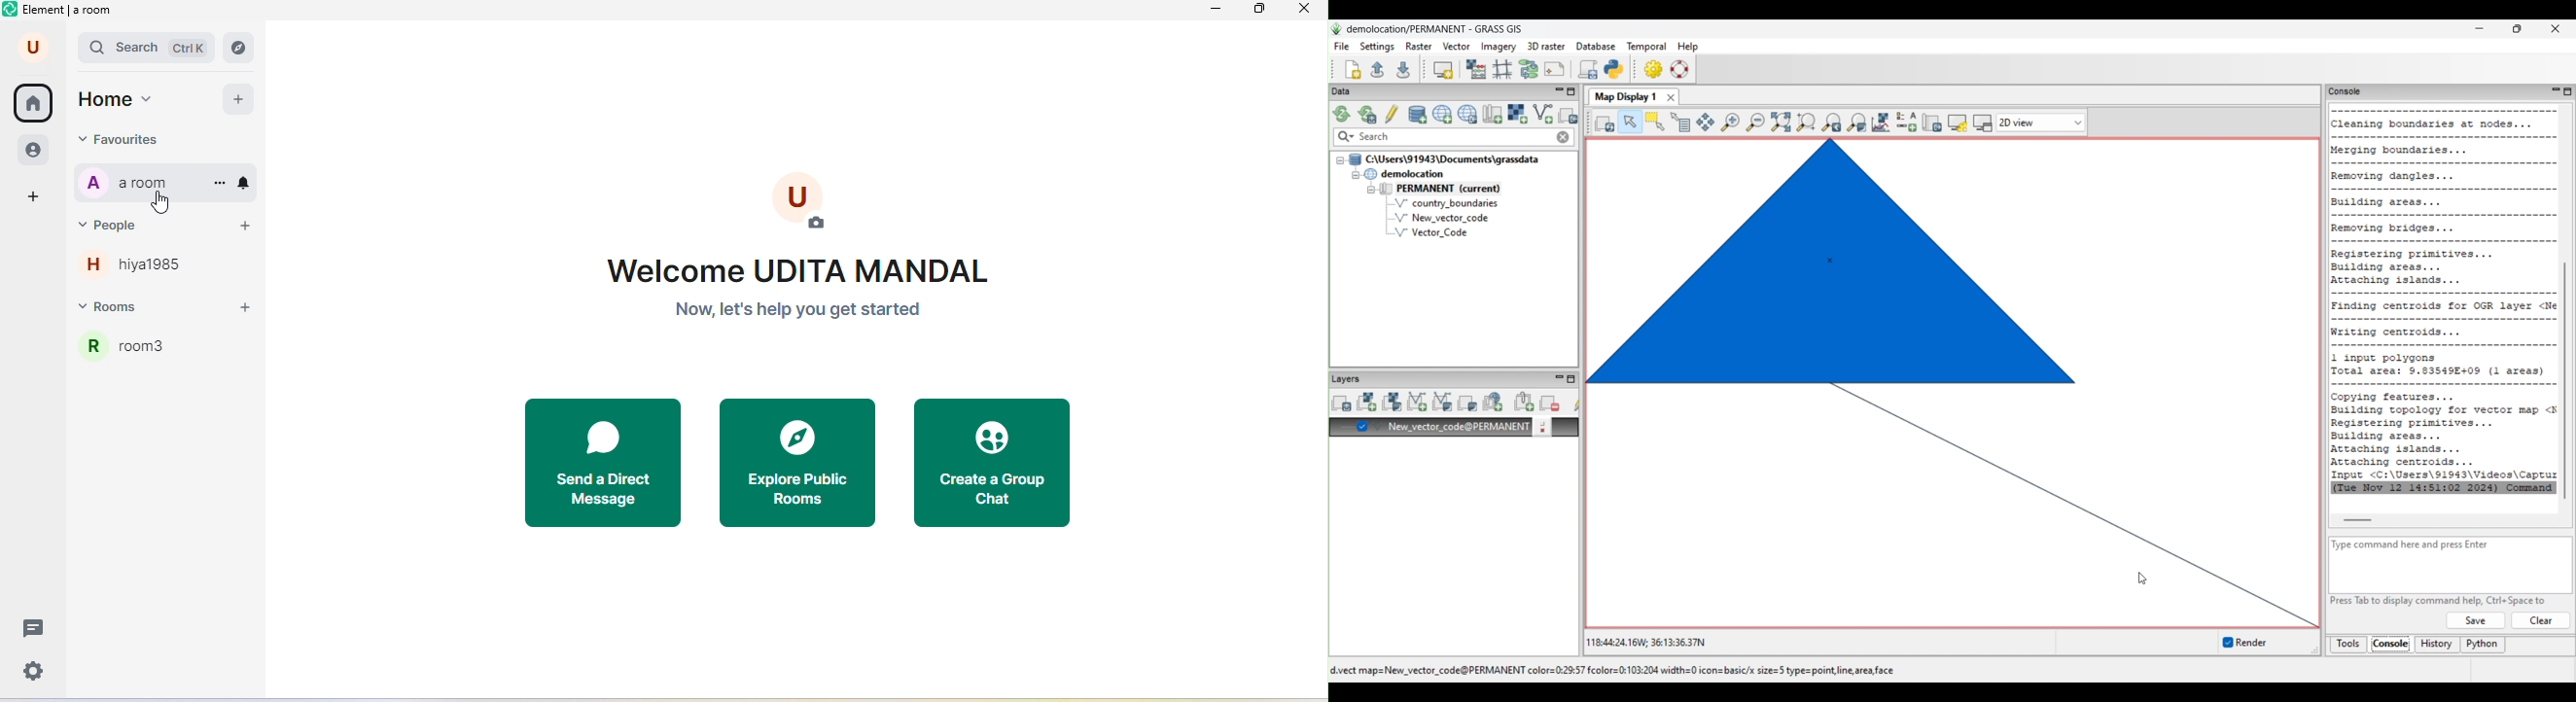  I want to click on favourites, so click(151, 139).